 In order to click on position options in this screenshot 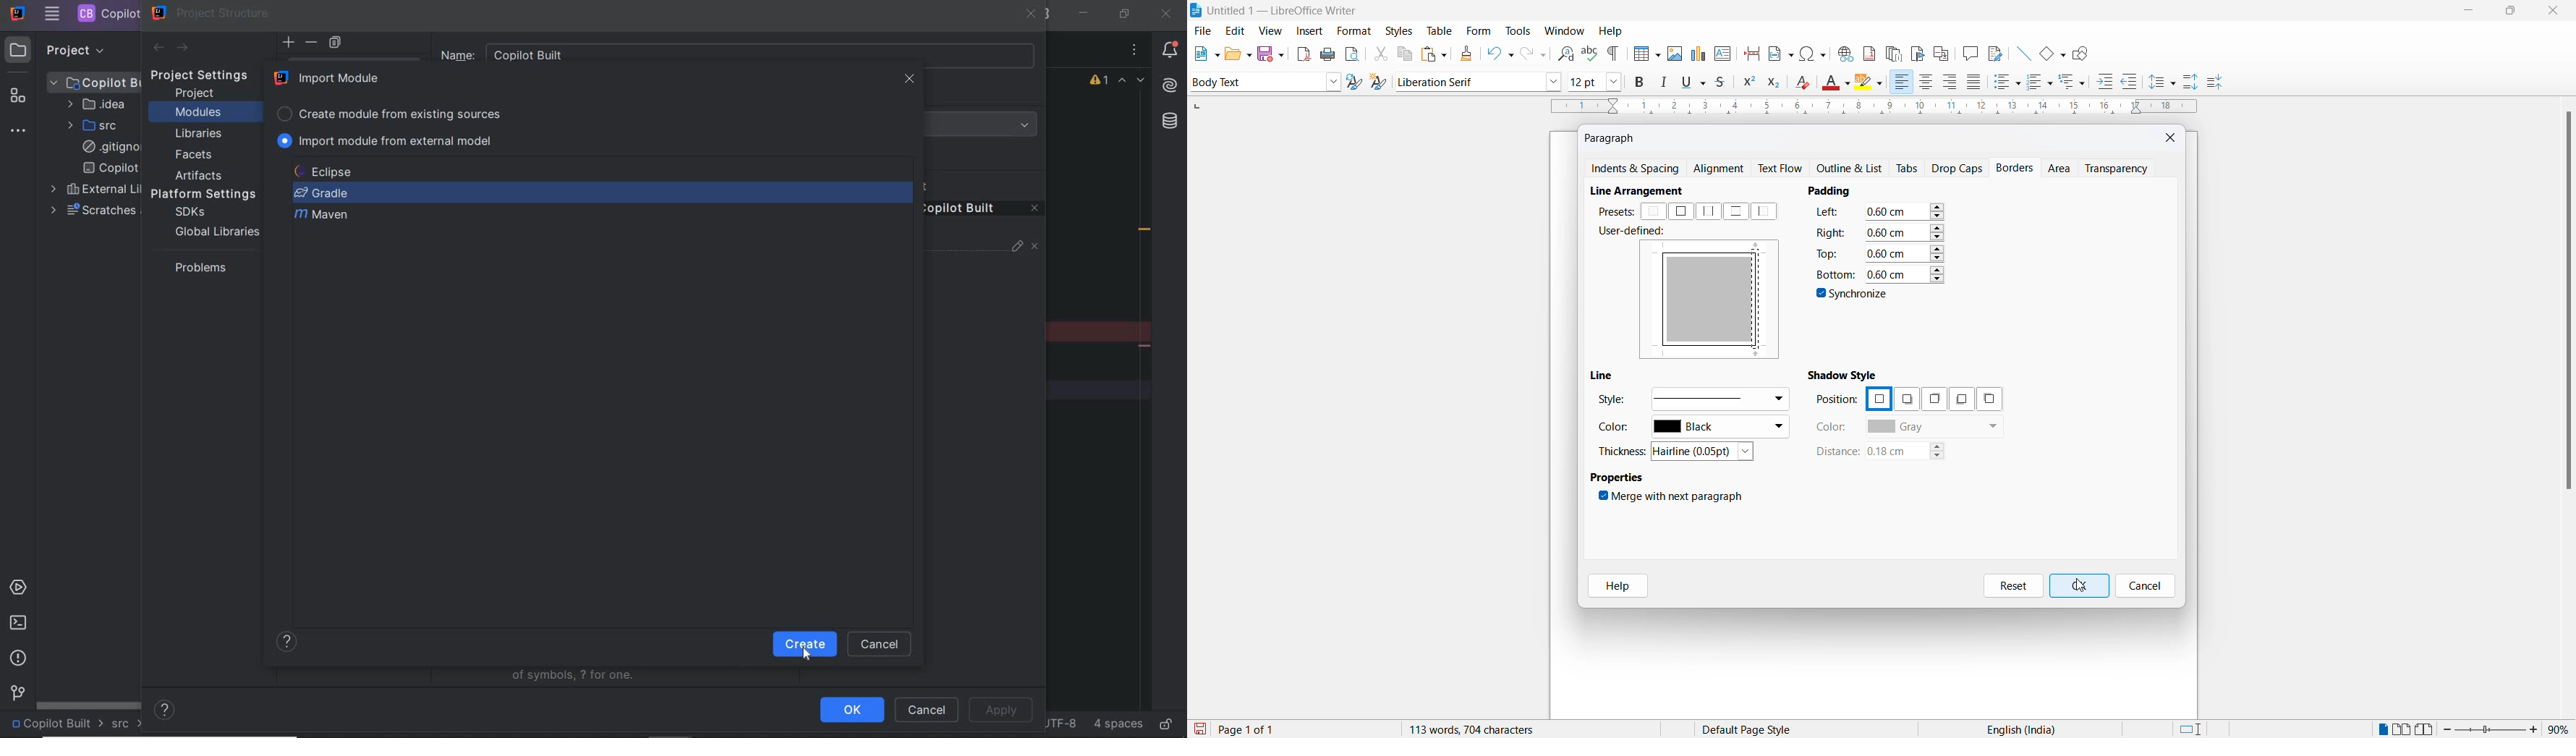, I will do `click(1878, 397)`.